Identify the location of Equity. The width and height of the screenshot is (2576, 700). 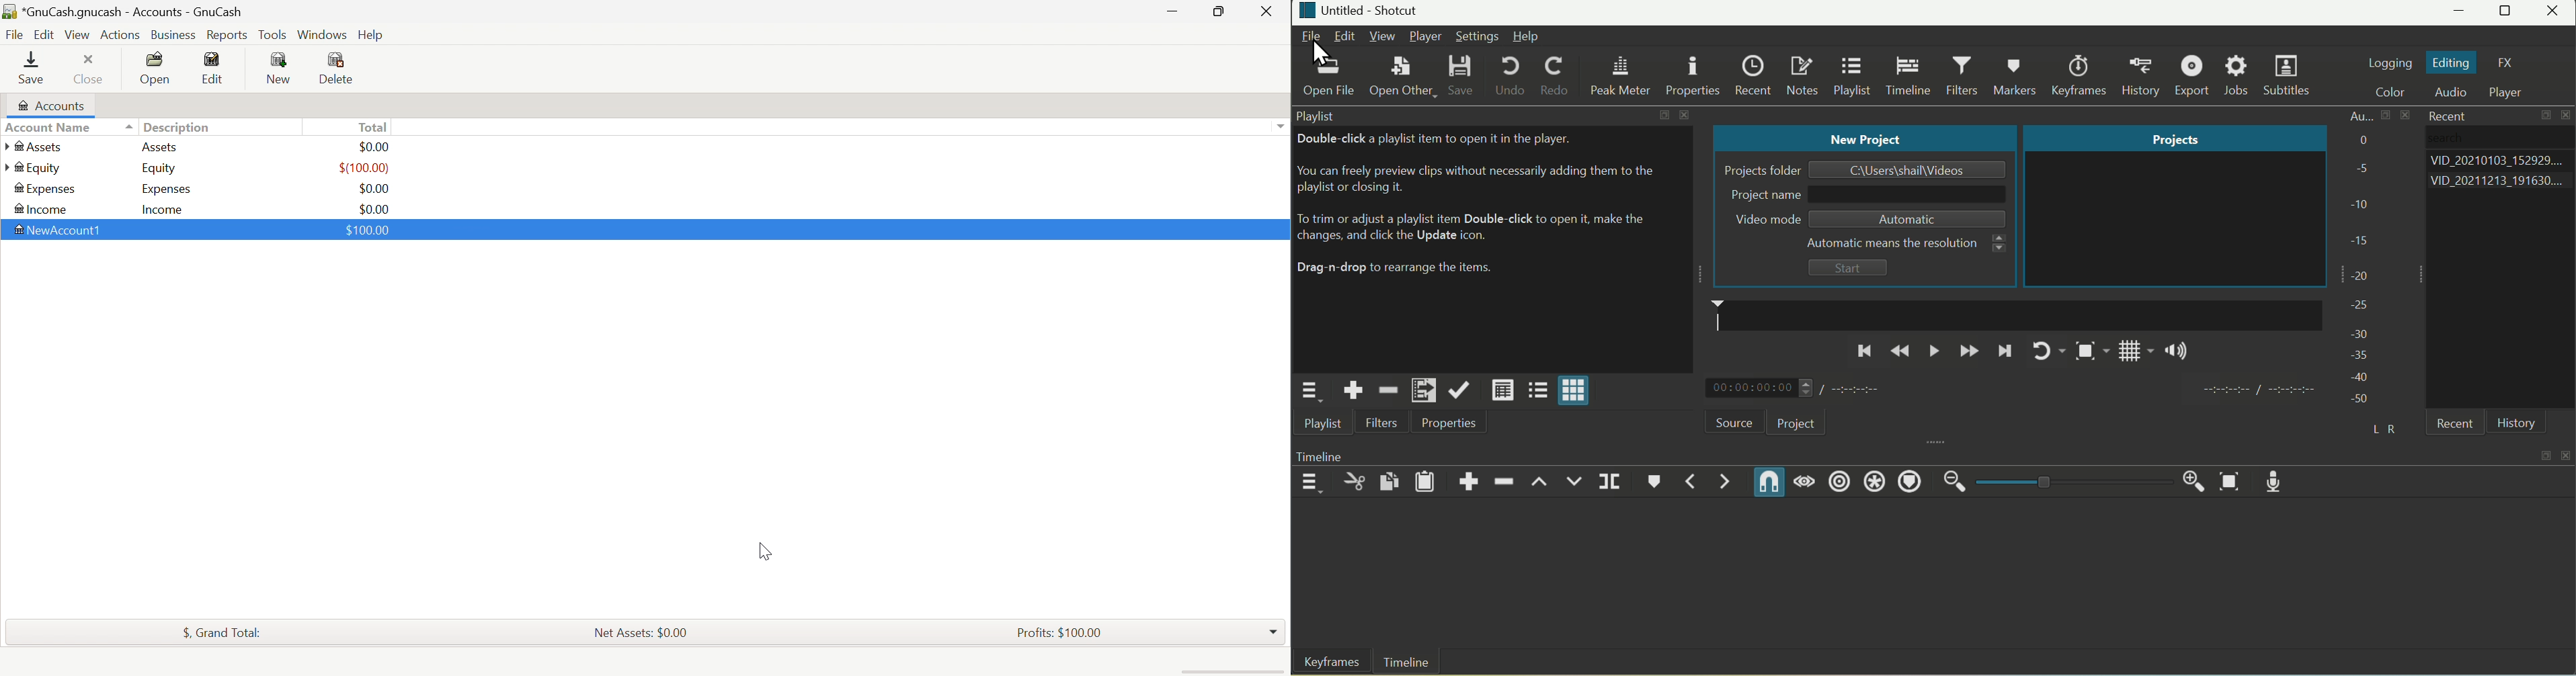
(32, 168).